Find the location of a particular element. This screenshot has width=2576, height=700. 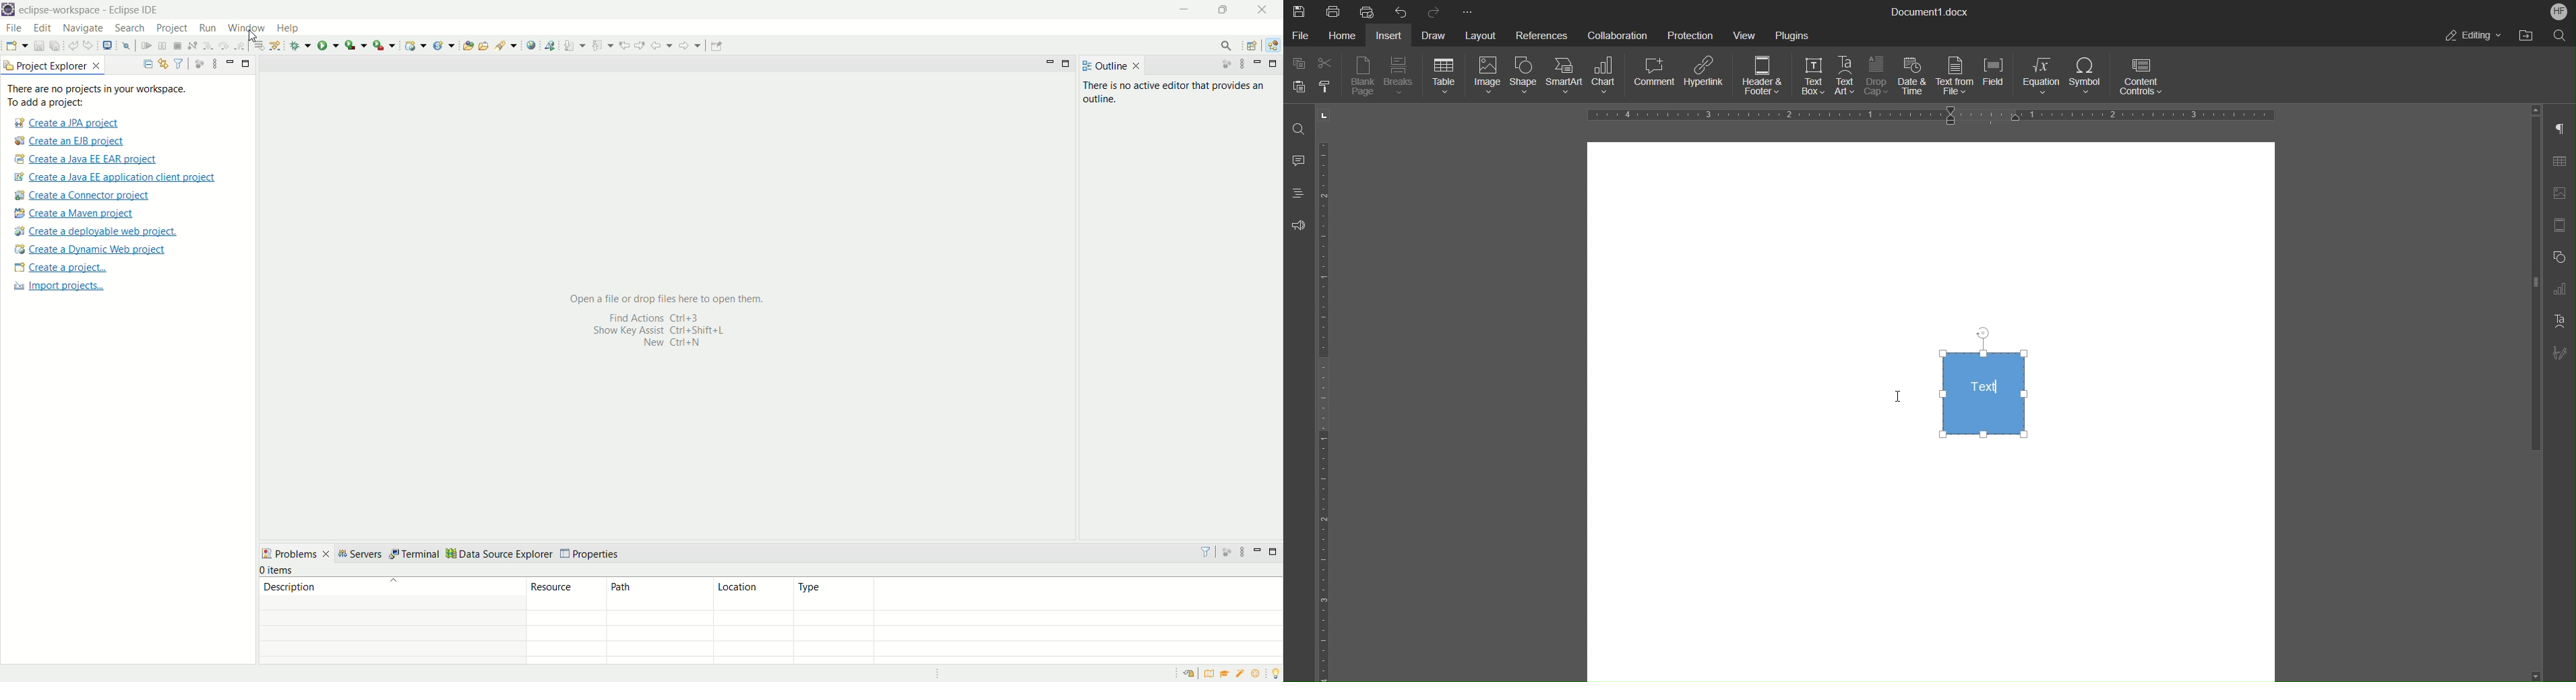

skip all breakpoints is located at coordinates (128, 46).